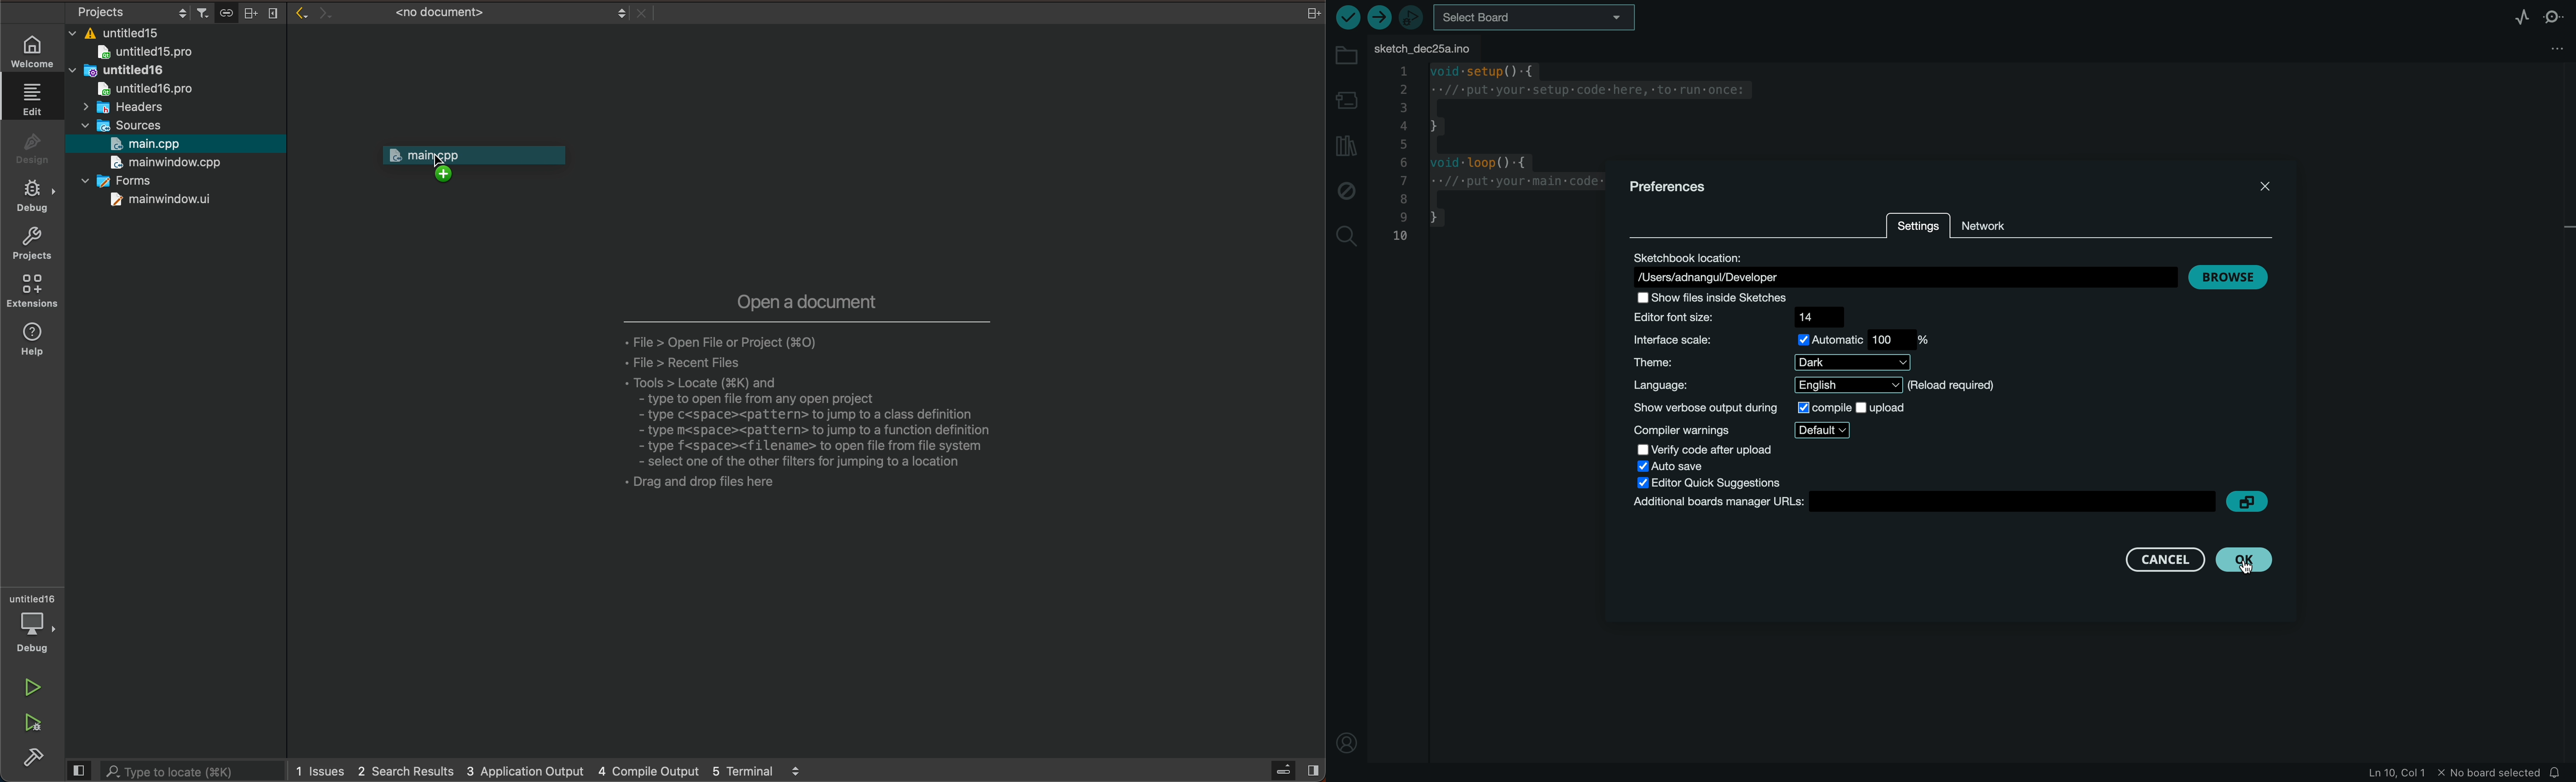 Image resolution: width=2576 pixels, height=784 pixels. Describe the element at coordinates (32, 338) in the screenshot. I see `help` at that location.